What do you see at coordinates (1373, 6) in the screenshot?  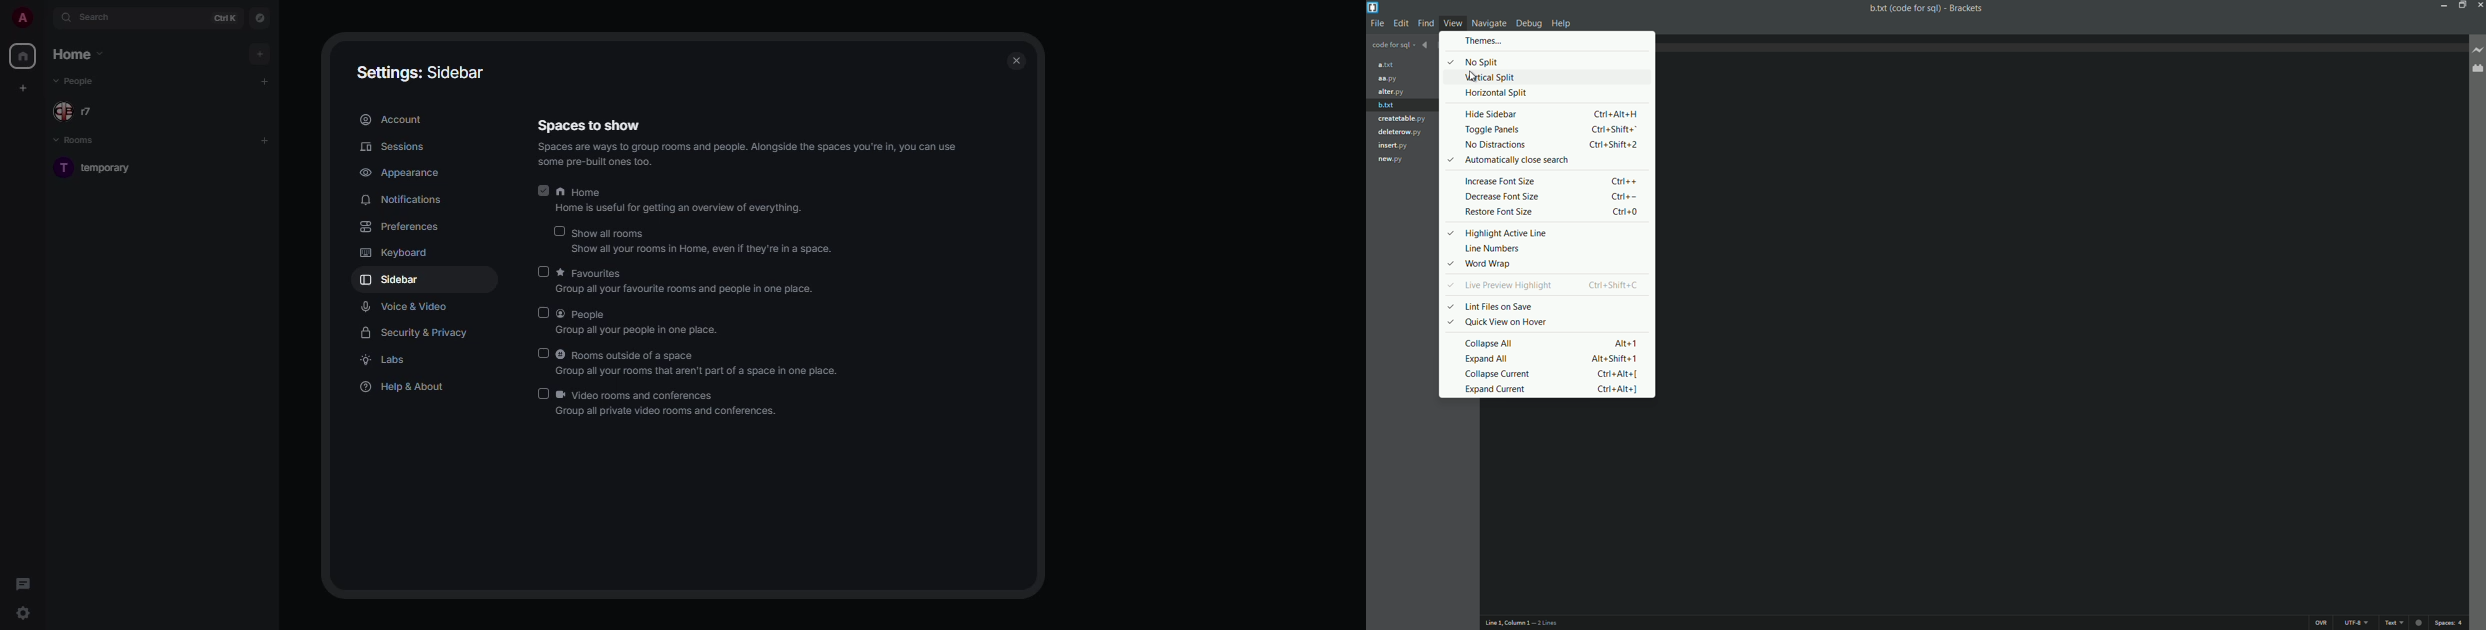 I see `App icon` at bounding box center [1373, 6].